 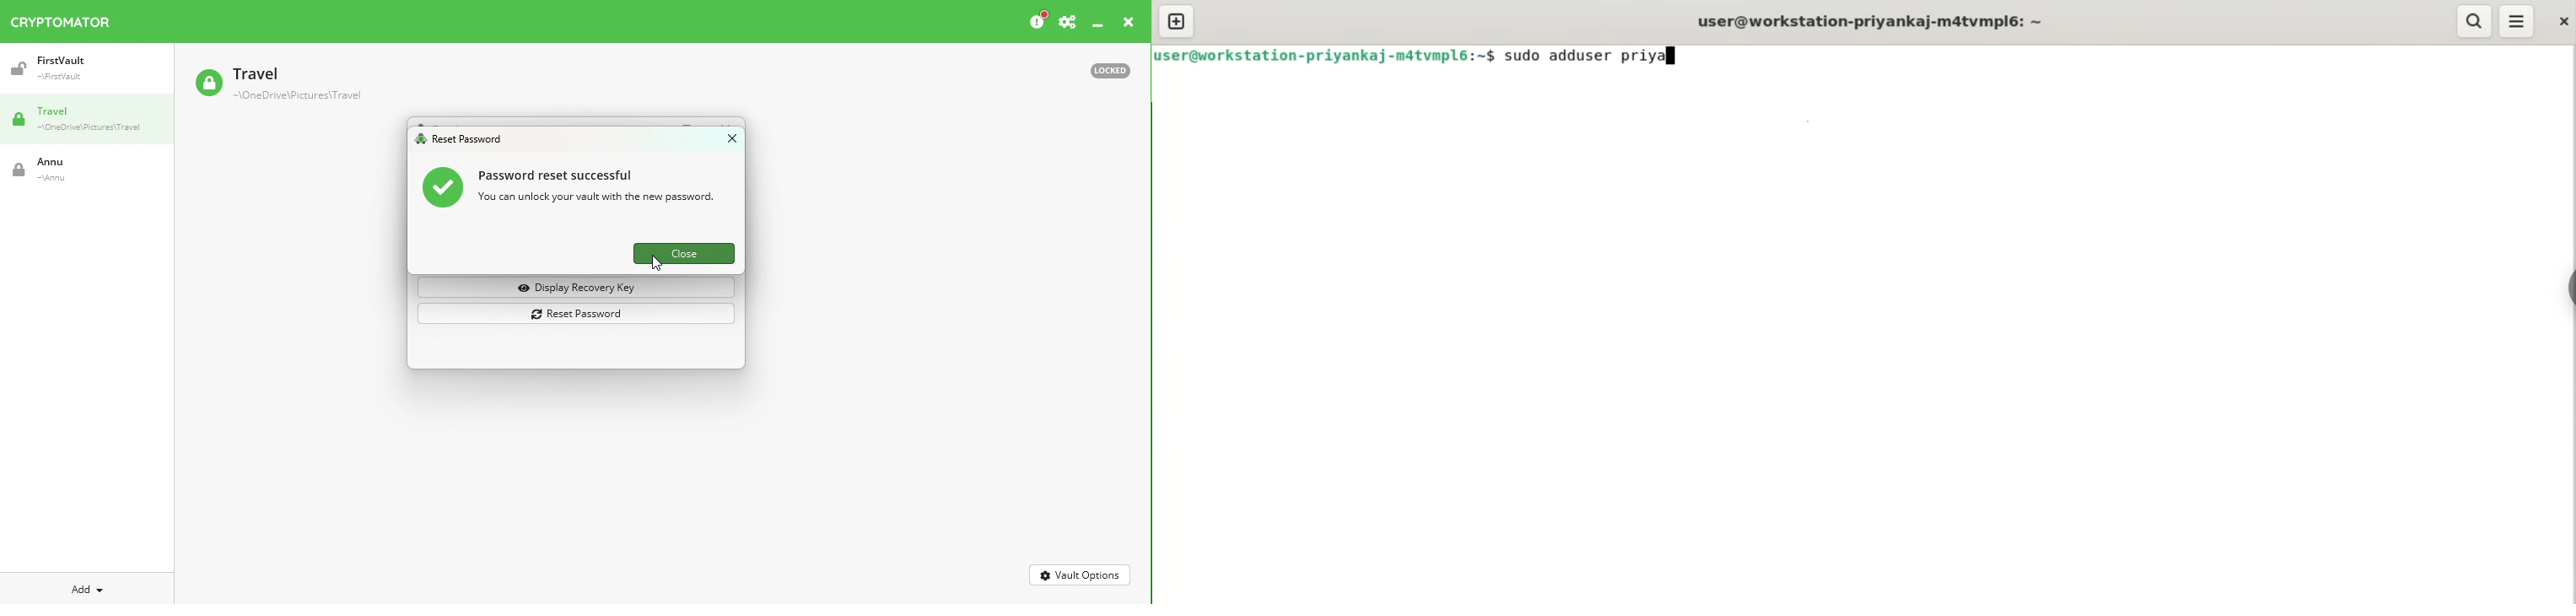 What do you see at coordinates (1102, 69) in the screenshot?
I see `Locked` at bounding box center [1102, 69].